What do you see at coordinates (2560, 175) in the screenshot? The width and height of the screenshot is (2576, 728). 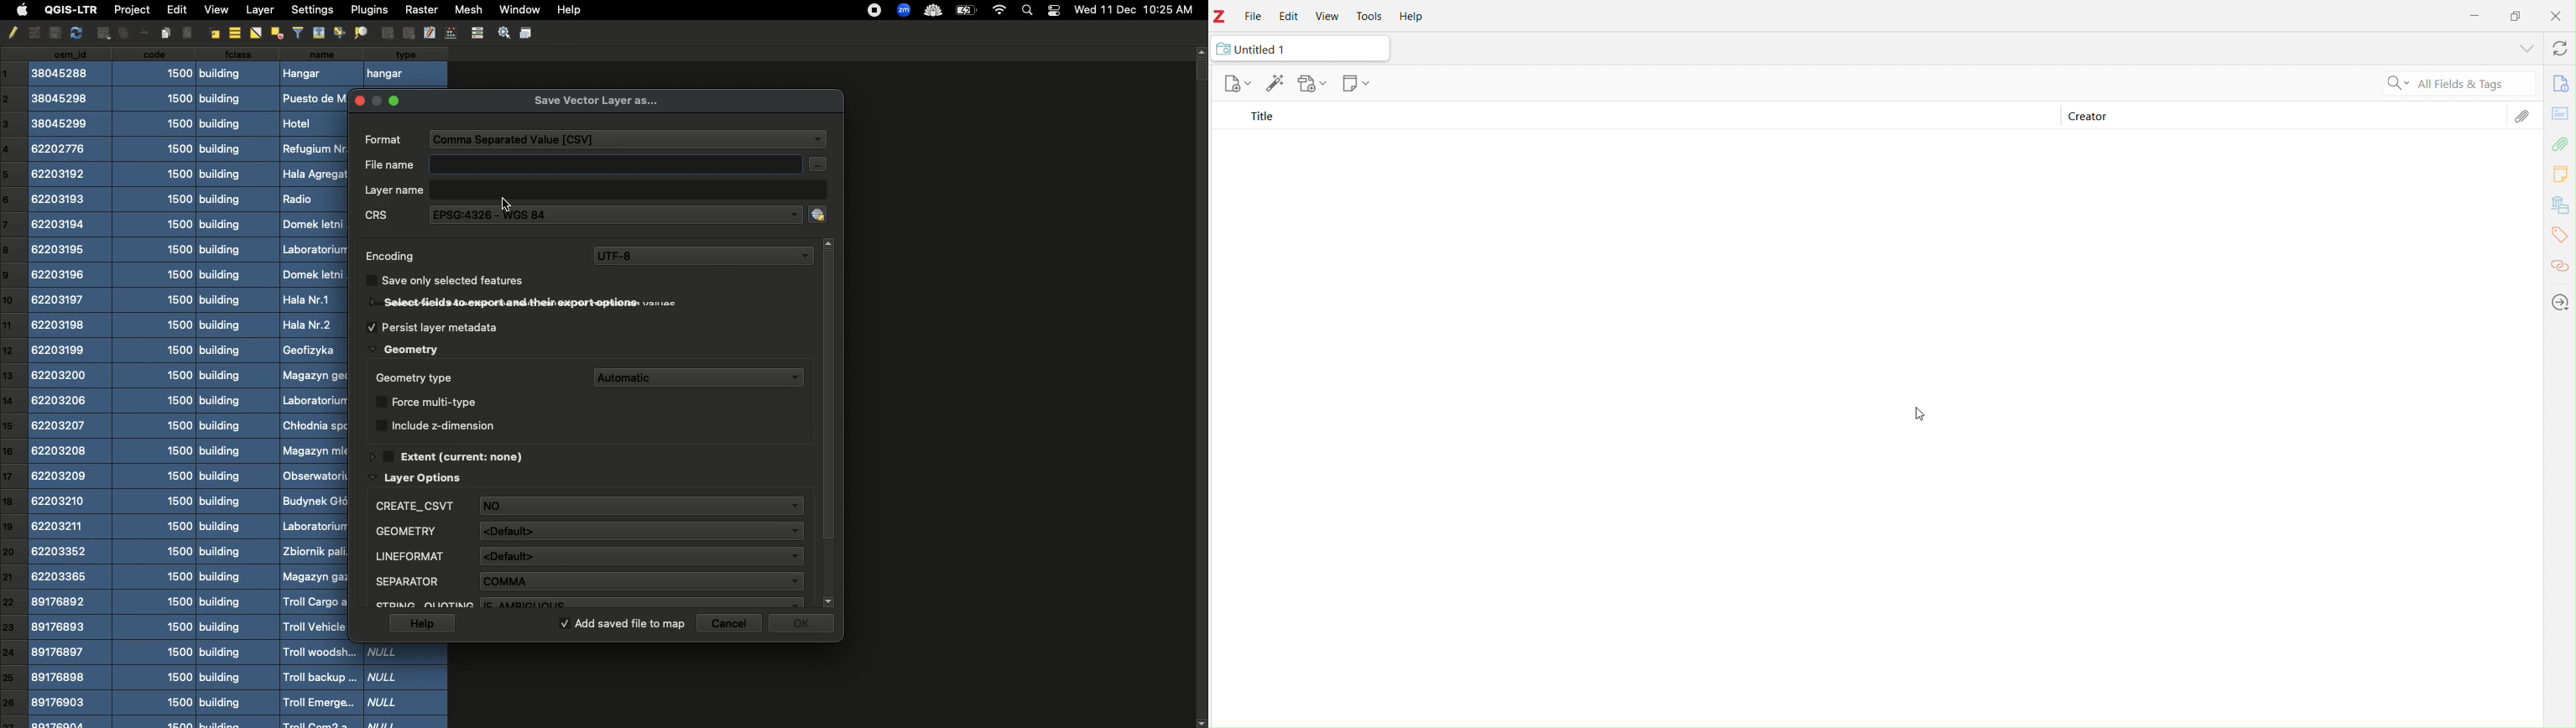 I see `Comments` at bounding box center [2560, 175].